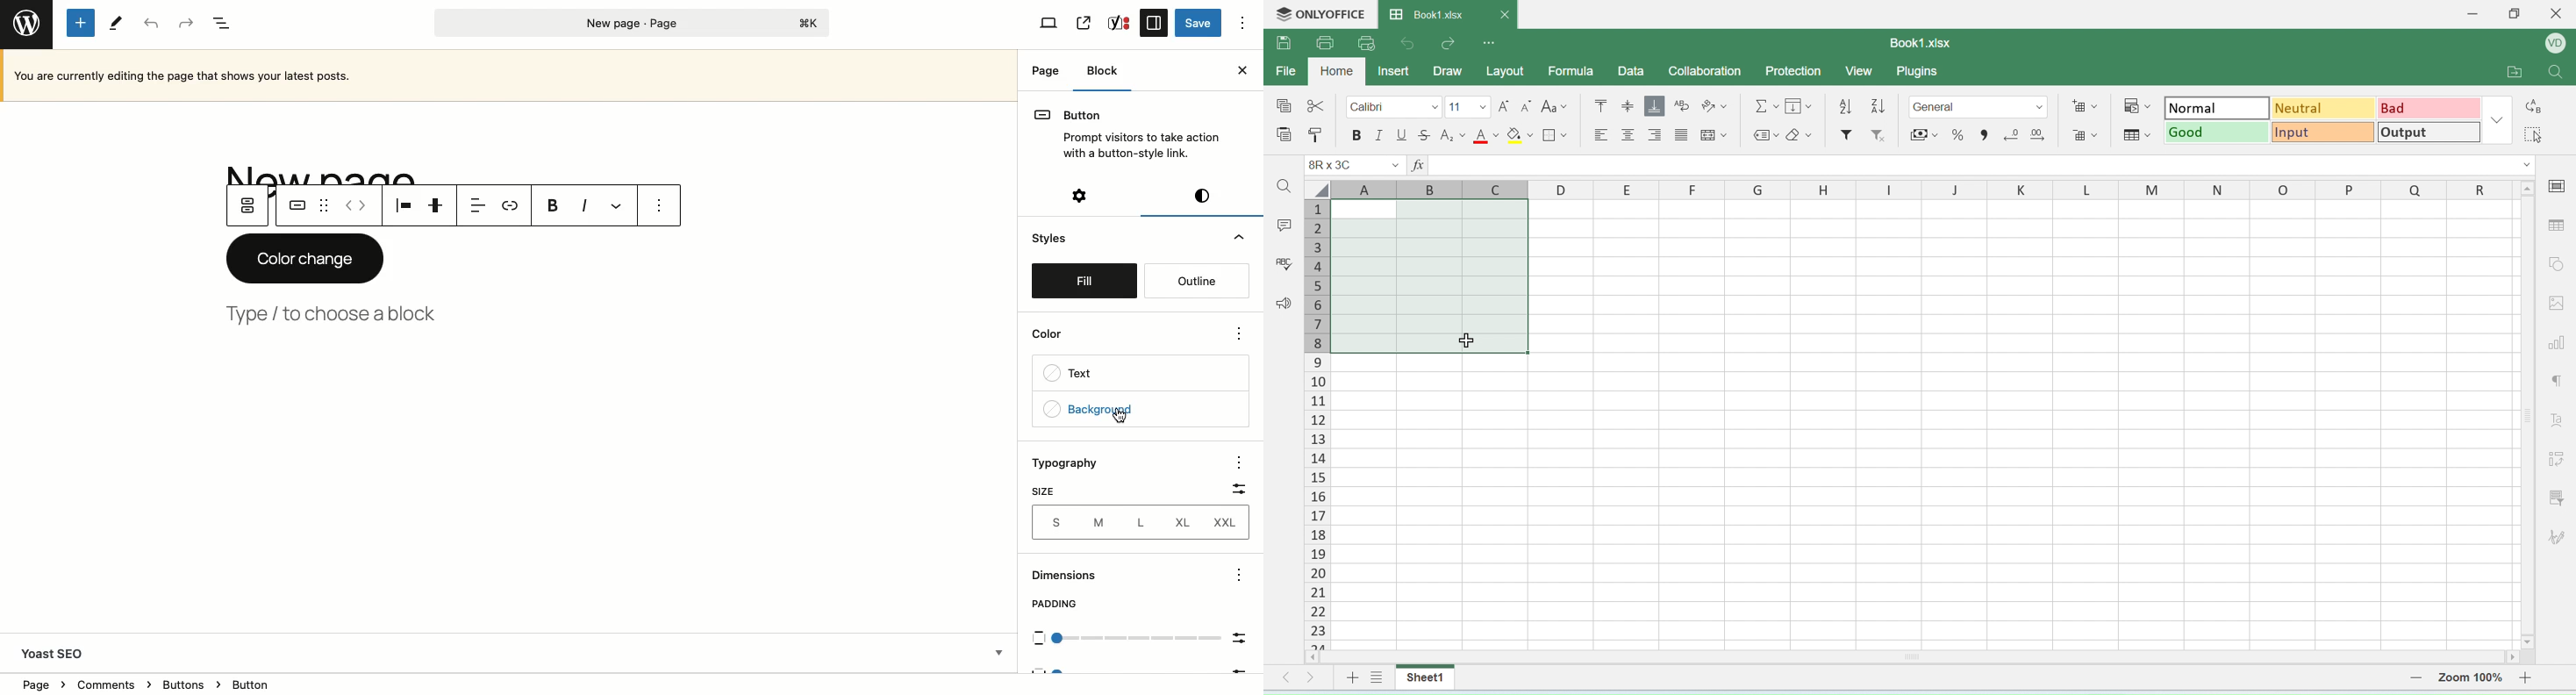 Image resolution: width=2576 pixels, height=700 pixels. Describe the element at coordinates (1521, 133) in the screenshot. I see `fill paint` at that location.